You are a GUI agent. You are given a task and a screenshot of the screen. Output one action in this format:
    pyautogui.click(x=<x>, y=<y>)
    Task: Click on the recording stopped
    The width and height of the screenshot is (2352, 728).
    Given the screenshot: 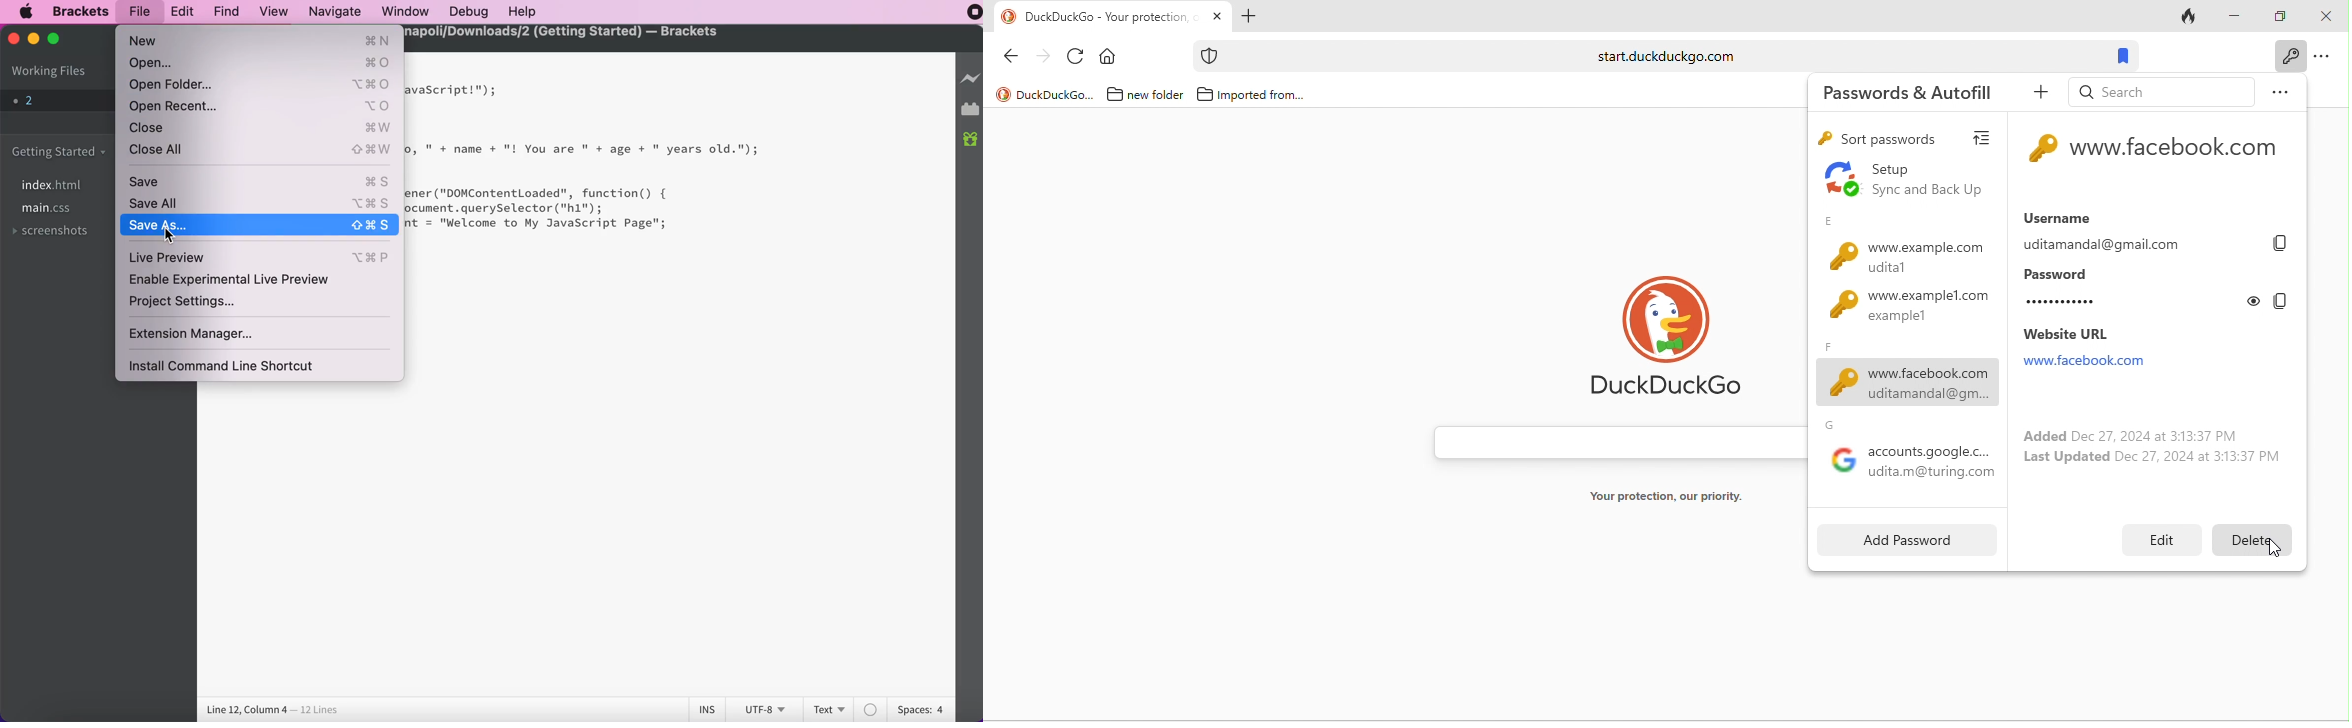 What is the action you would take?
    pyautogui.click(x=969, y=15)
    